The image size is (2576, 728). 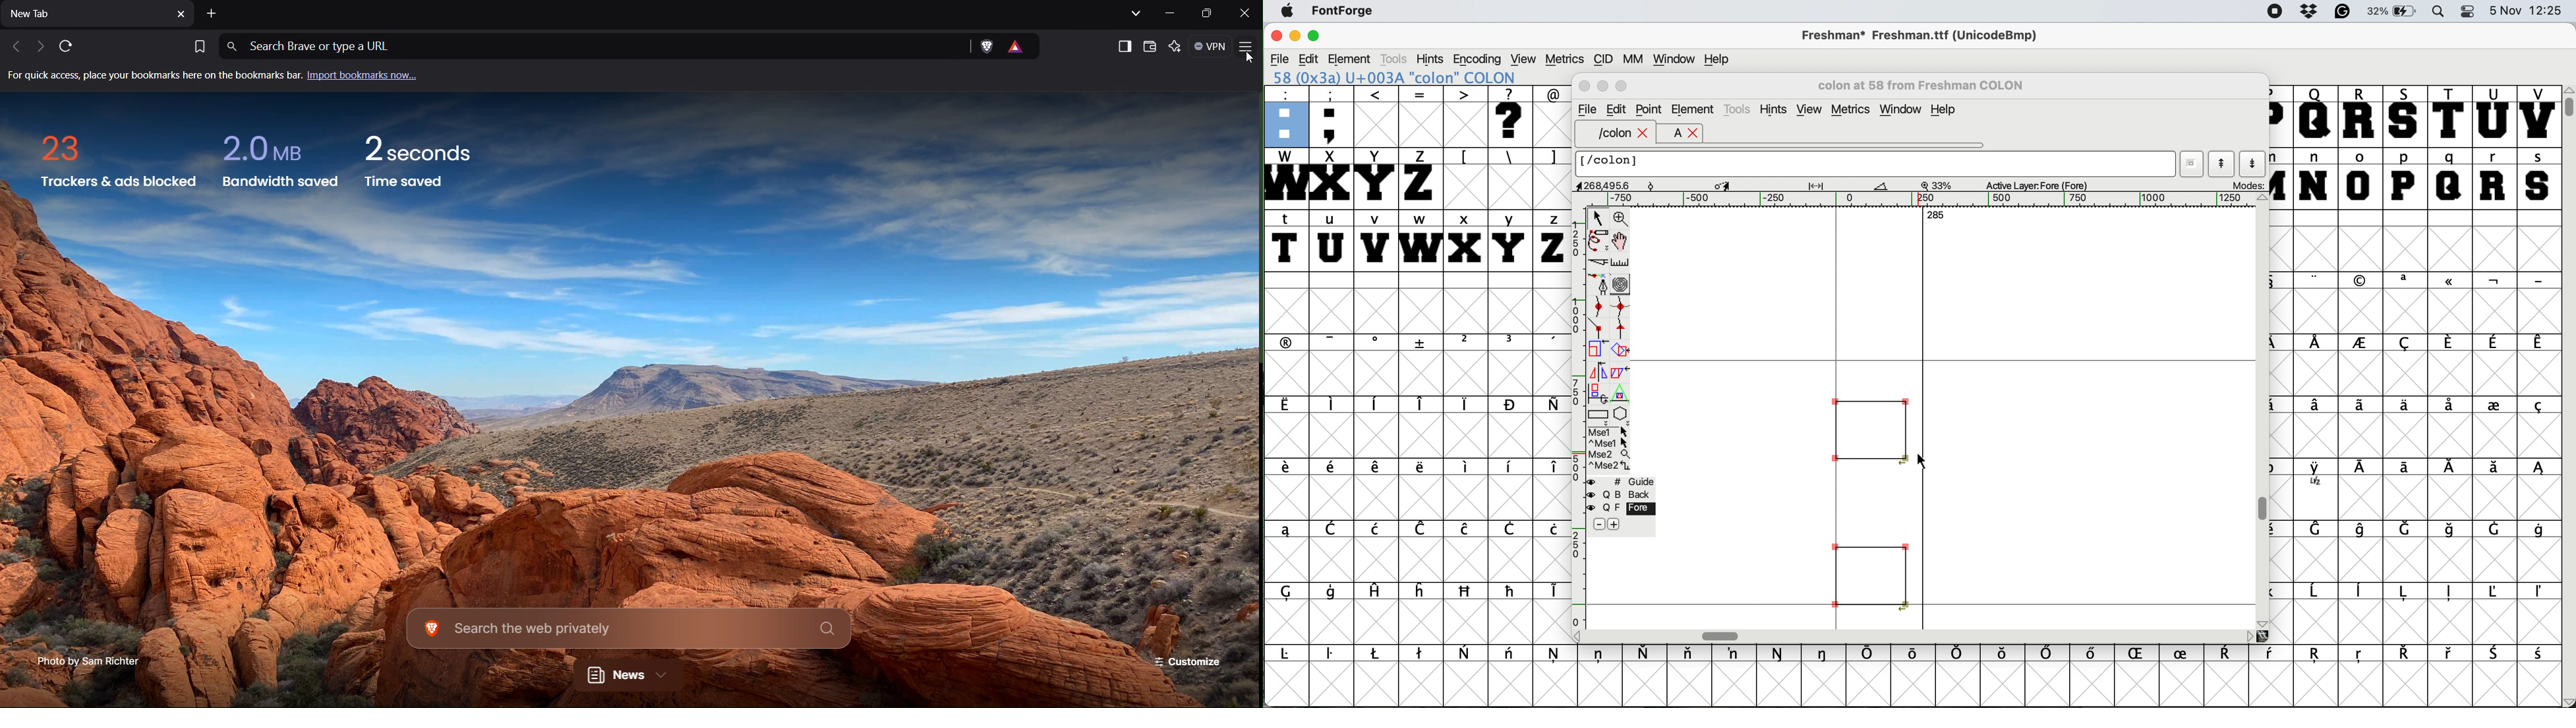 I want to click on @, so click(x=1552, y=93).